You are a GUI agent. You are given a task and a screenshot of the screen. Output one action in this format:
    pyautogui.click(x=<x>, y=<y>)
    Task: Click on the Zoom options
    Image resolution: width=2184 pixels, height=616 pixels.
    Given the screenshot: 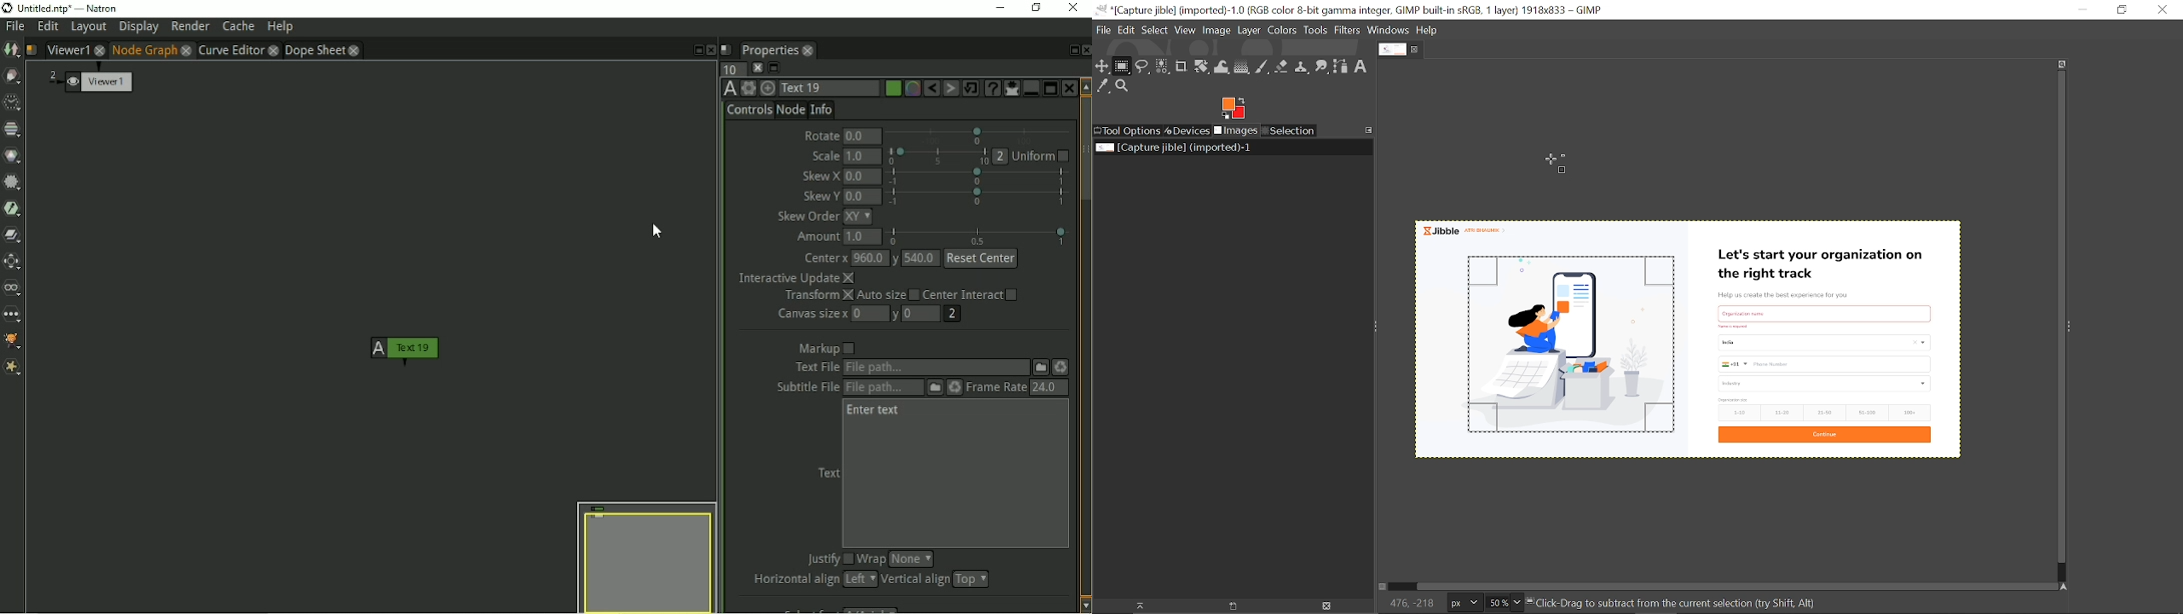 What is the action you would take?
    pyautogui.click(x=1519, y=603)
    